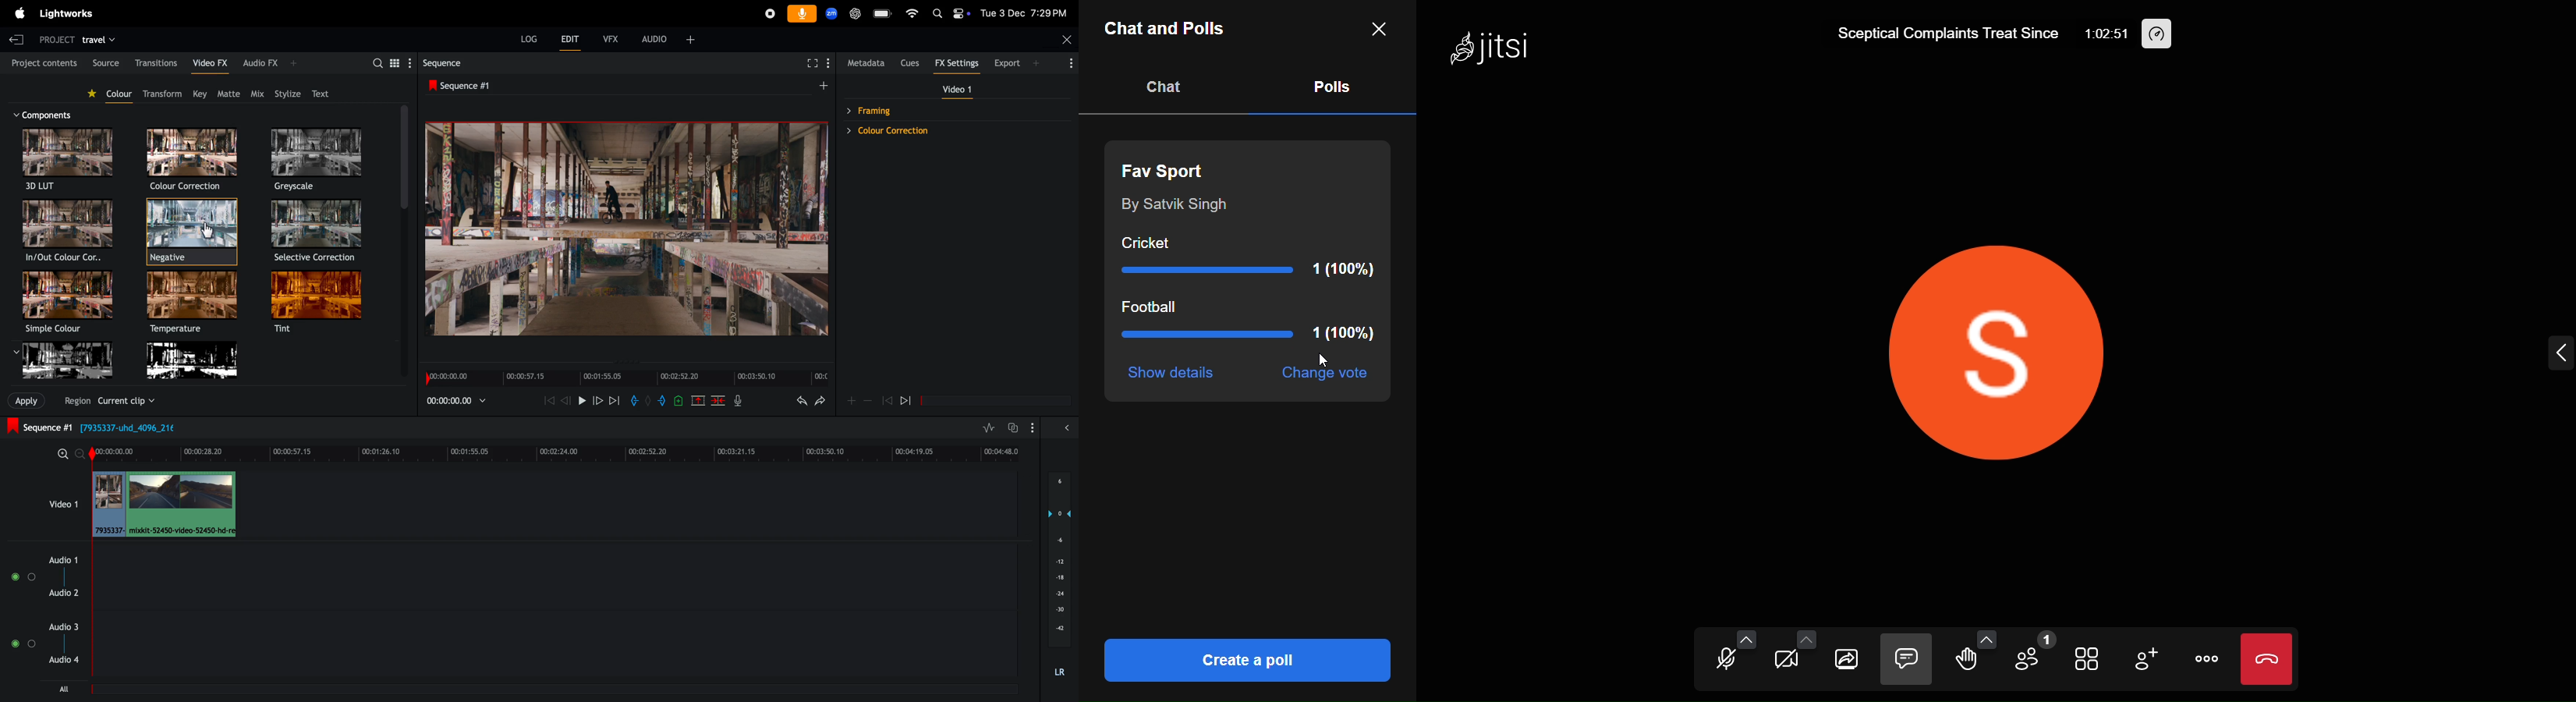 The height and width of the screenshot is (728, 2576). Describe the element at coordinates (596, 402) in the screenshot. I see `forward` at that location.